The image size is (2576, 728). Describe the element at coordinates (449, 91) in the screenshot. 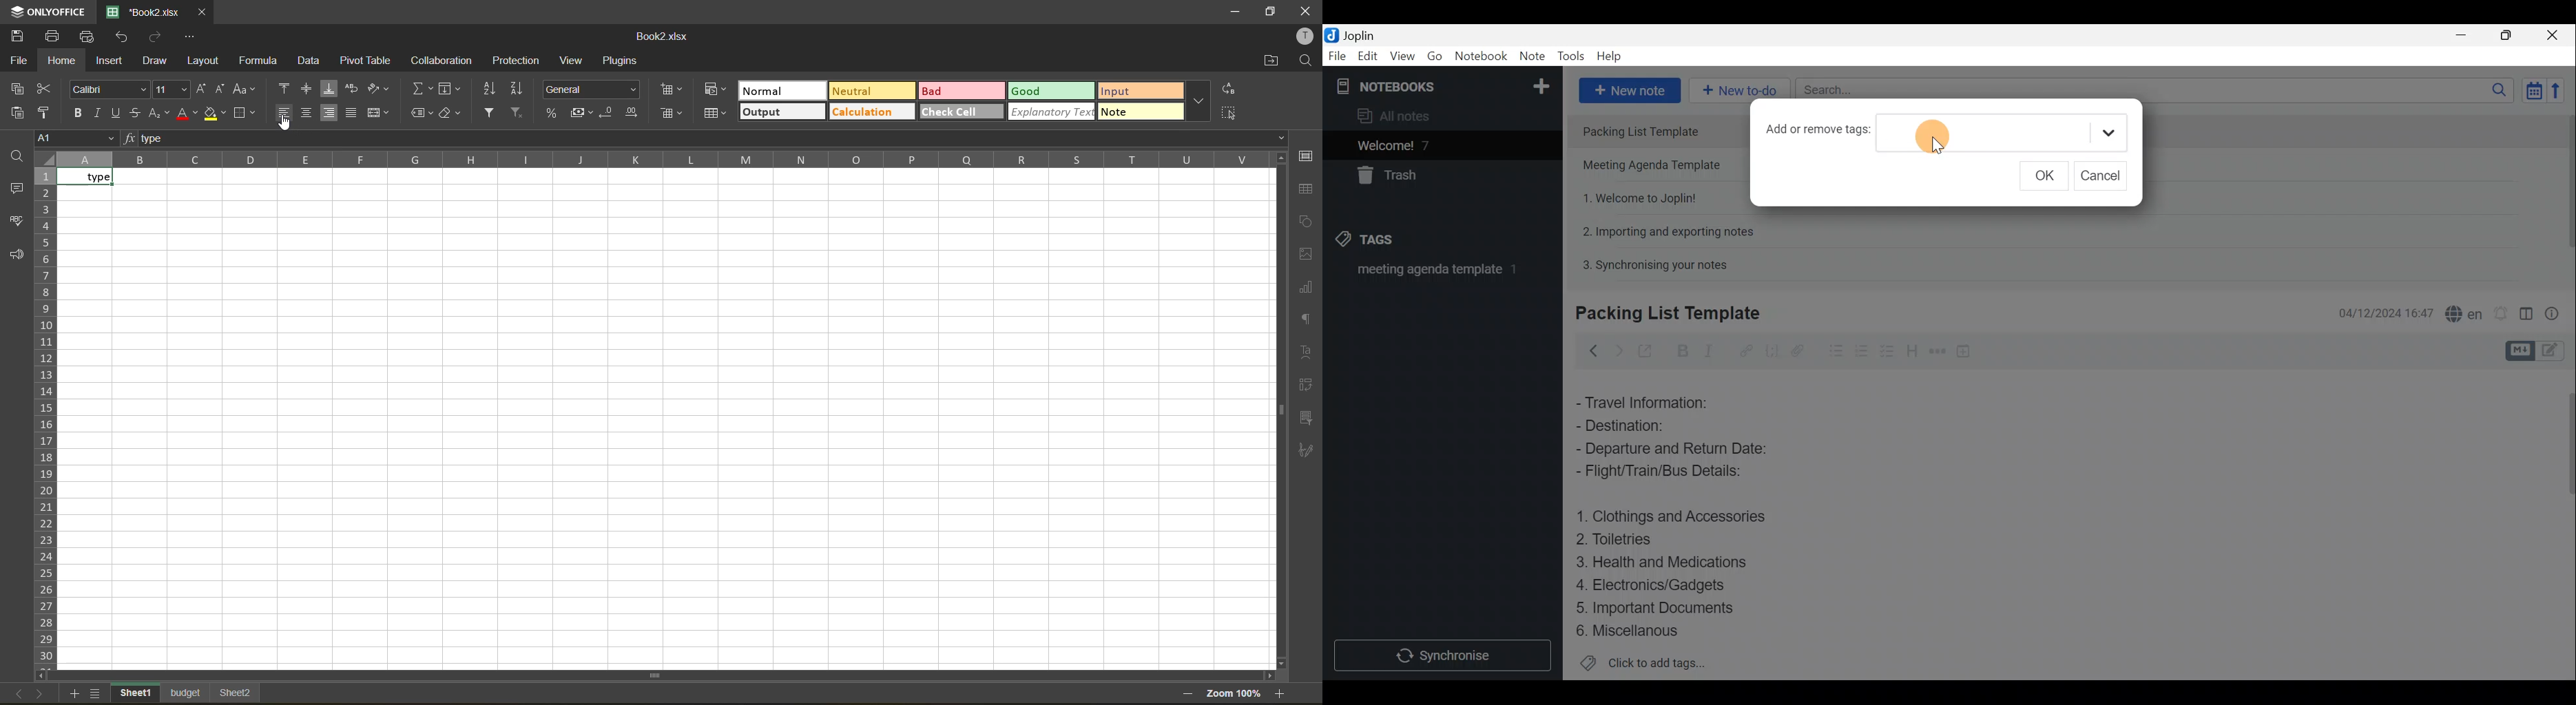

I see `fields` at that location.